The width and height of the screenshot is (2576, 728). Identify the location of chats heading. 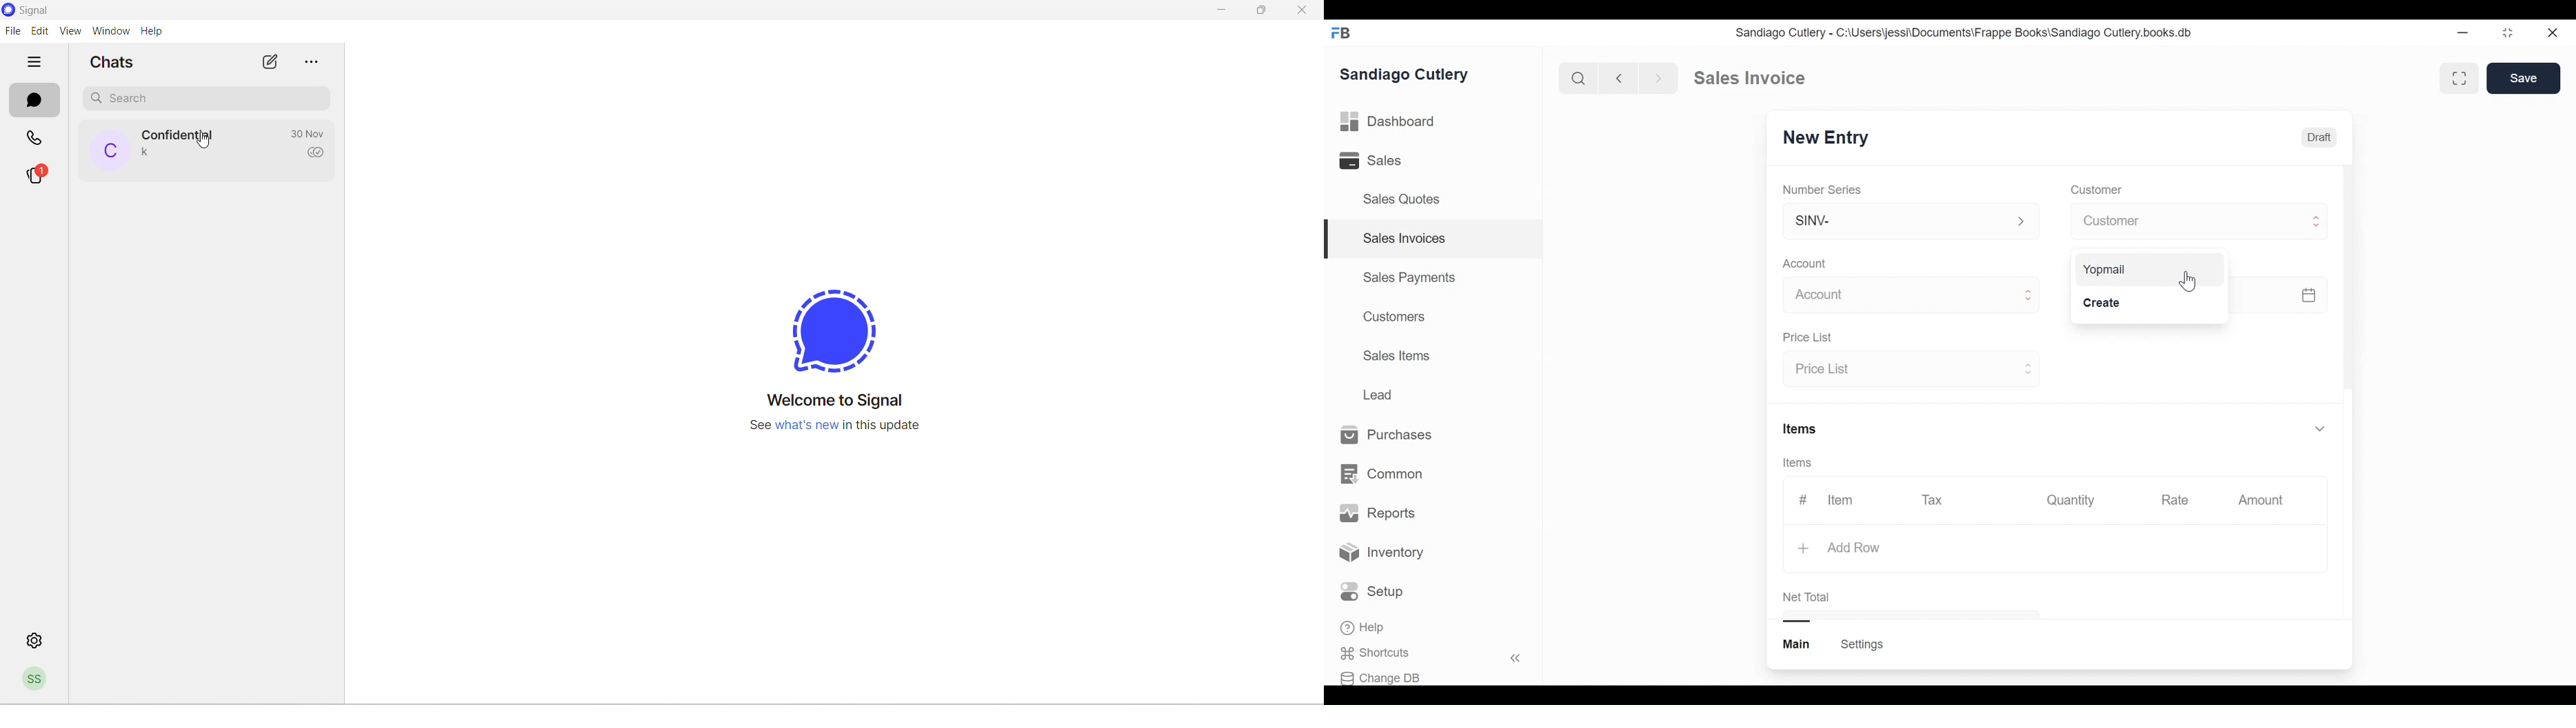
(113, 61).